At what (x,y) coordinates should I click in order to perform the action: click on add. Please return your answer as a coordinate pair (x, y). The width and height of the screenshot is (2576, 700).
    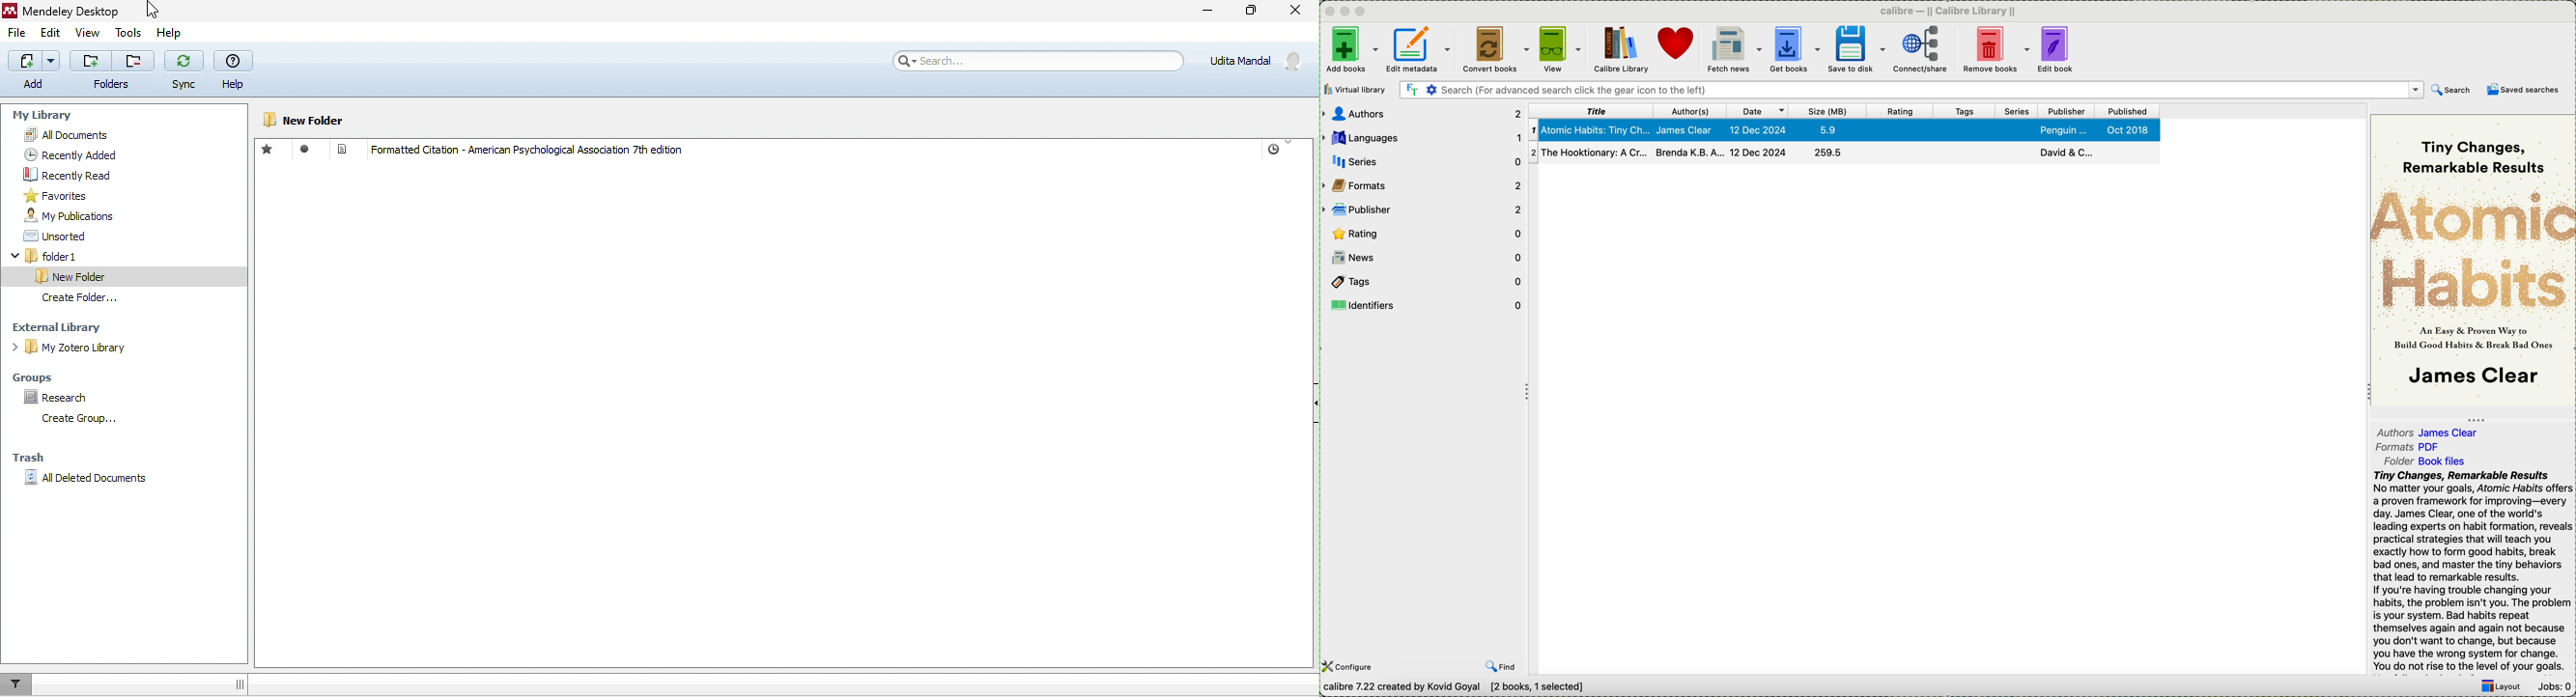
    Looking at the image, I should click on (38, 71).